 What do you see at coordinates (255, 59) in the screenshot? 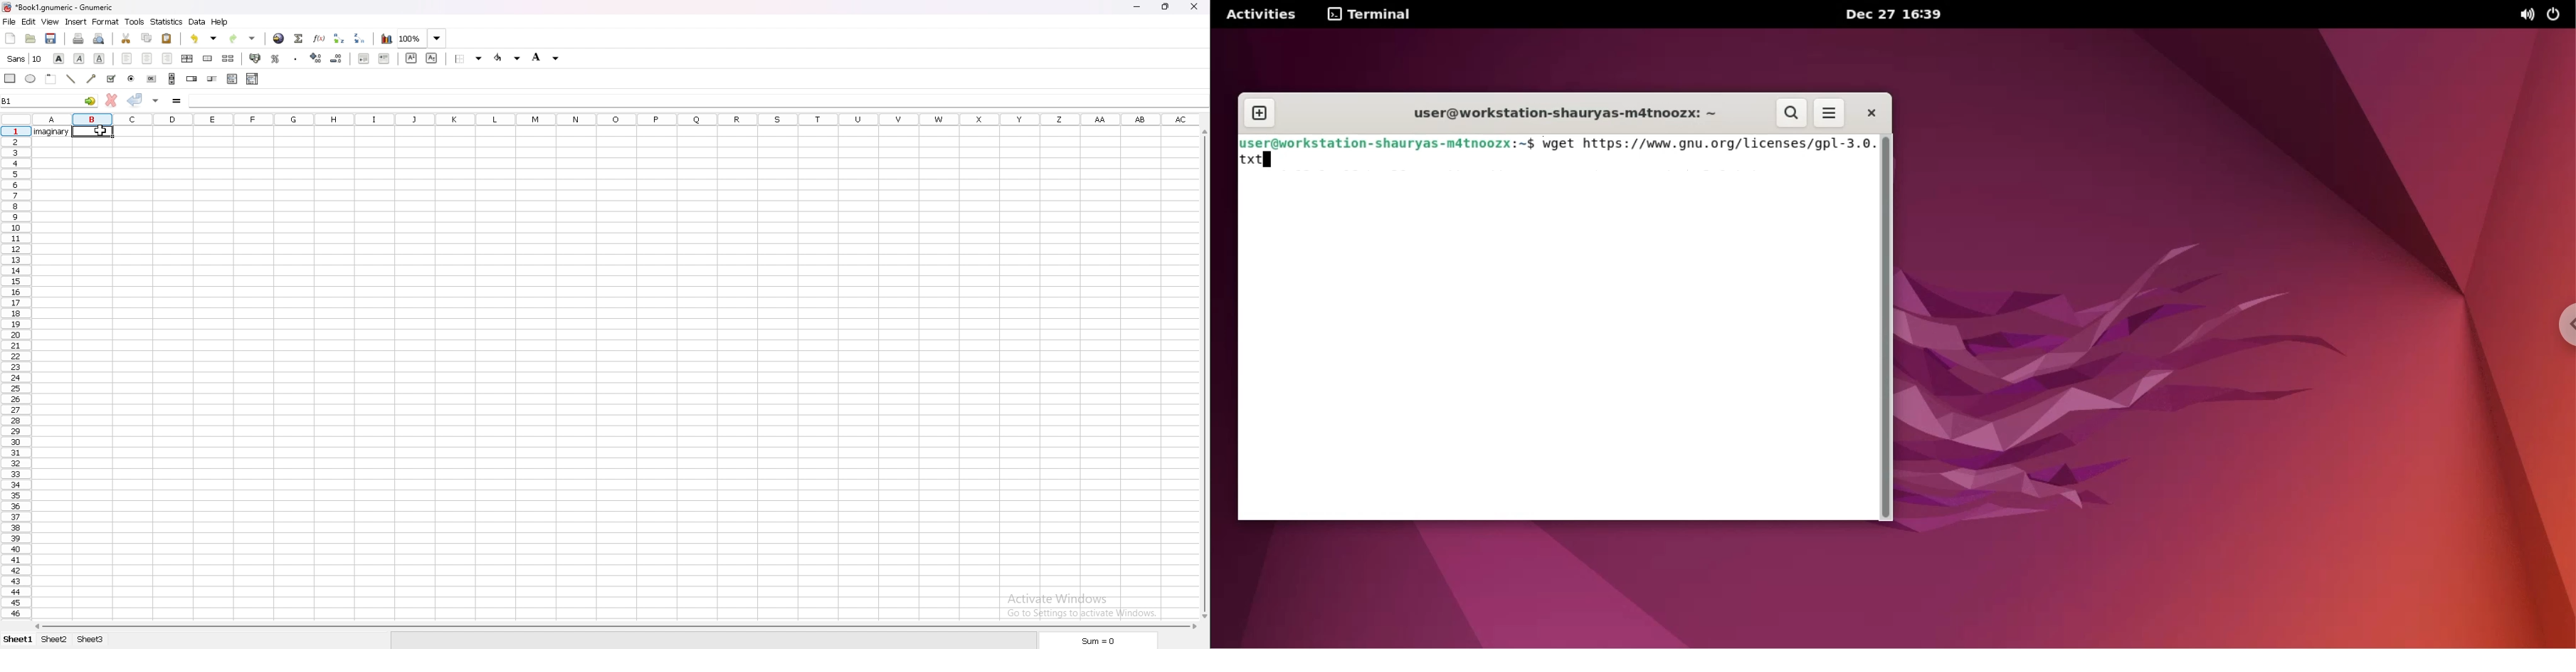
I see `accounting` at bounding box center [255, 59].